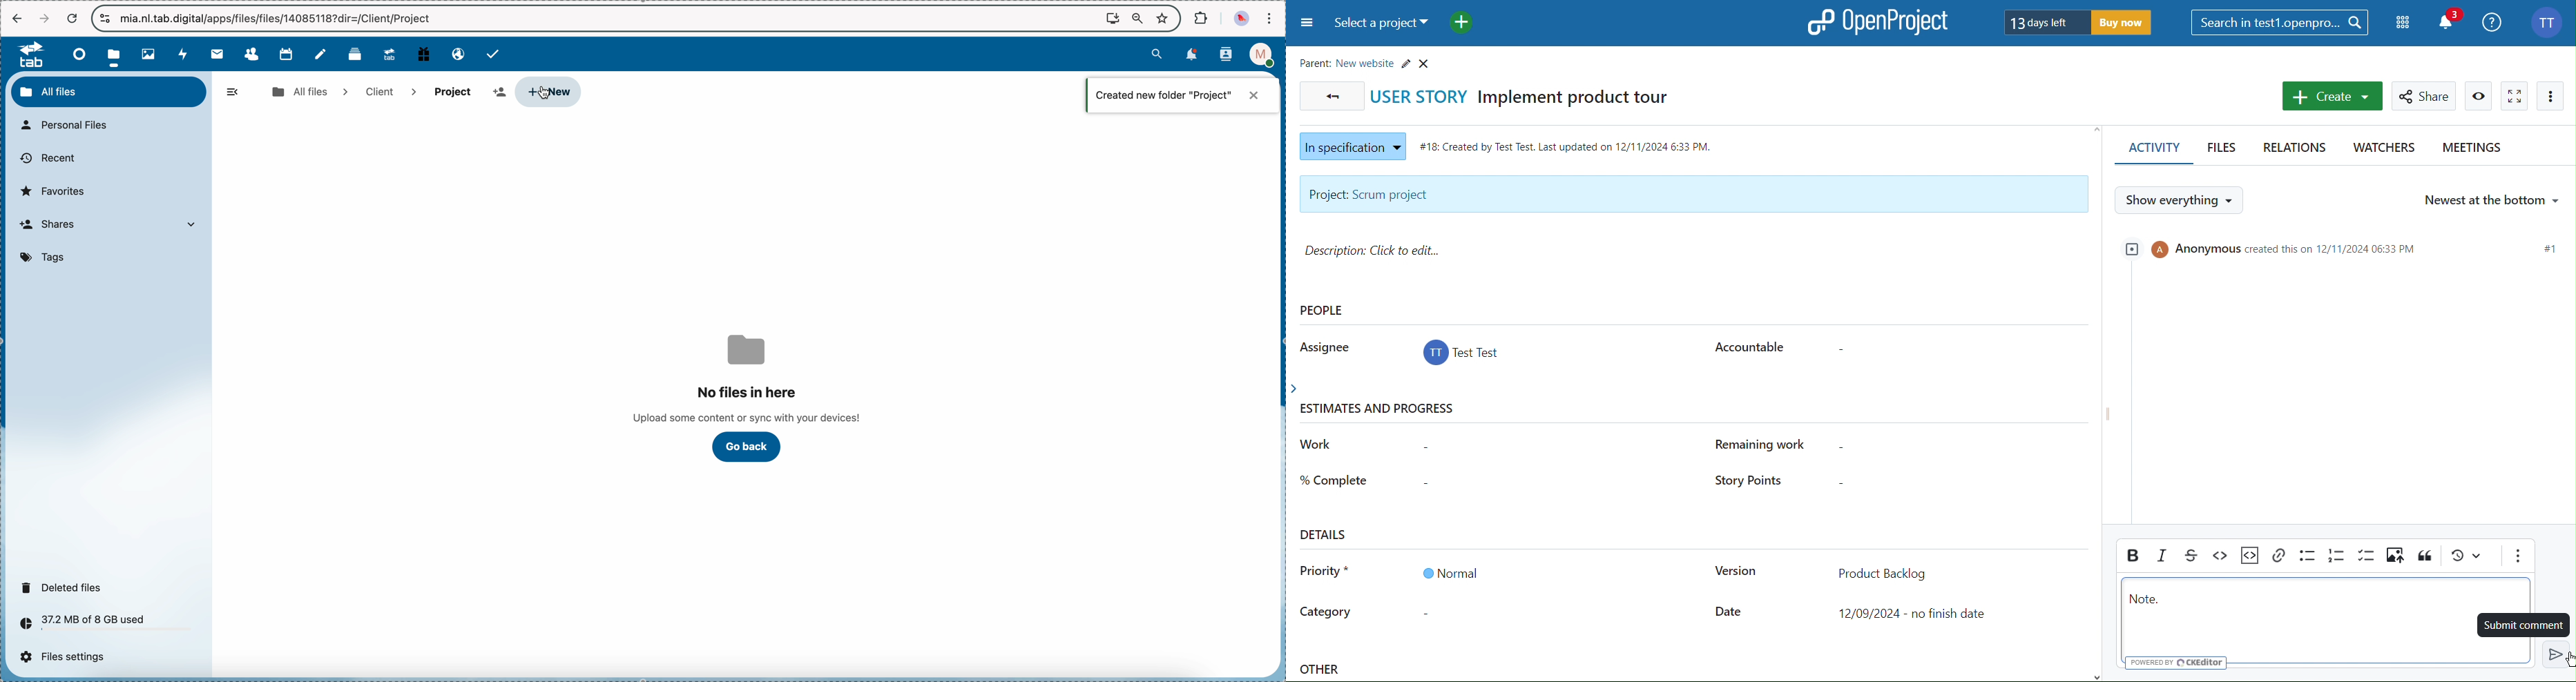  Describe the element at coordinates (2515, 95) in the screenshot. I see `Fullscreen` at that location.